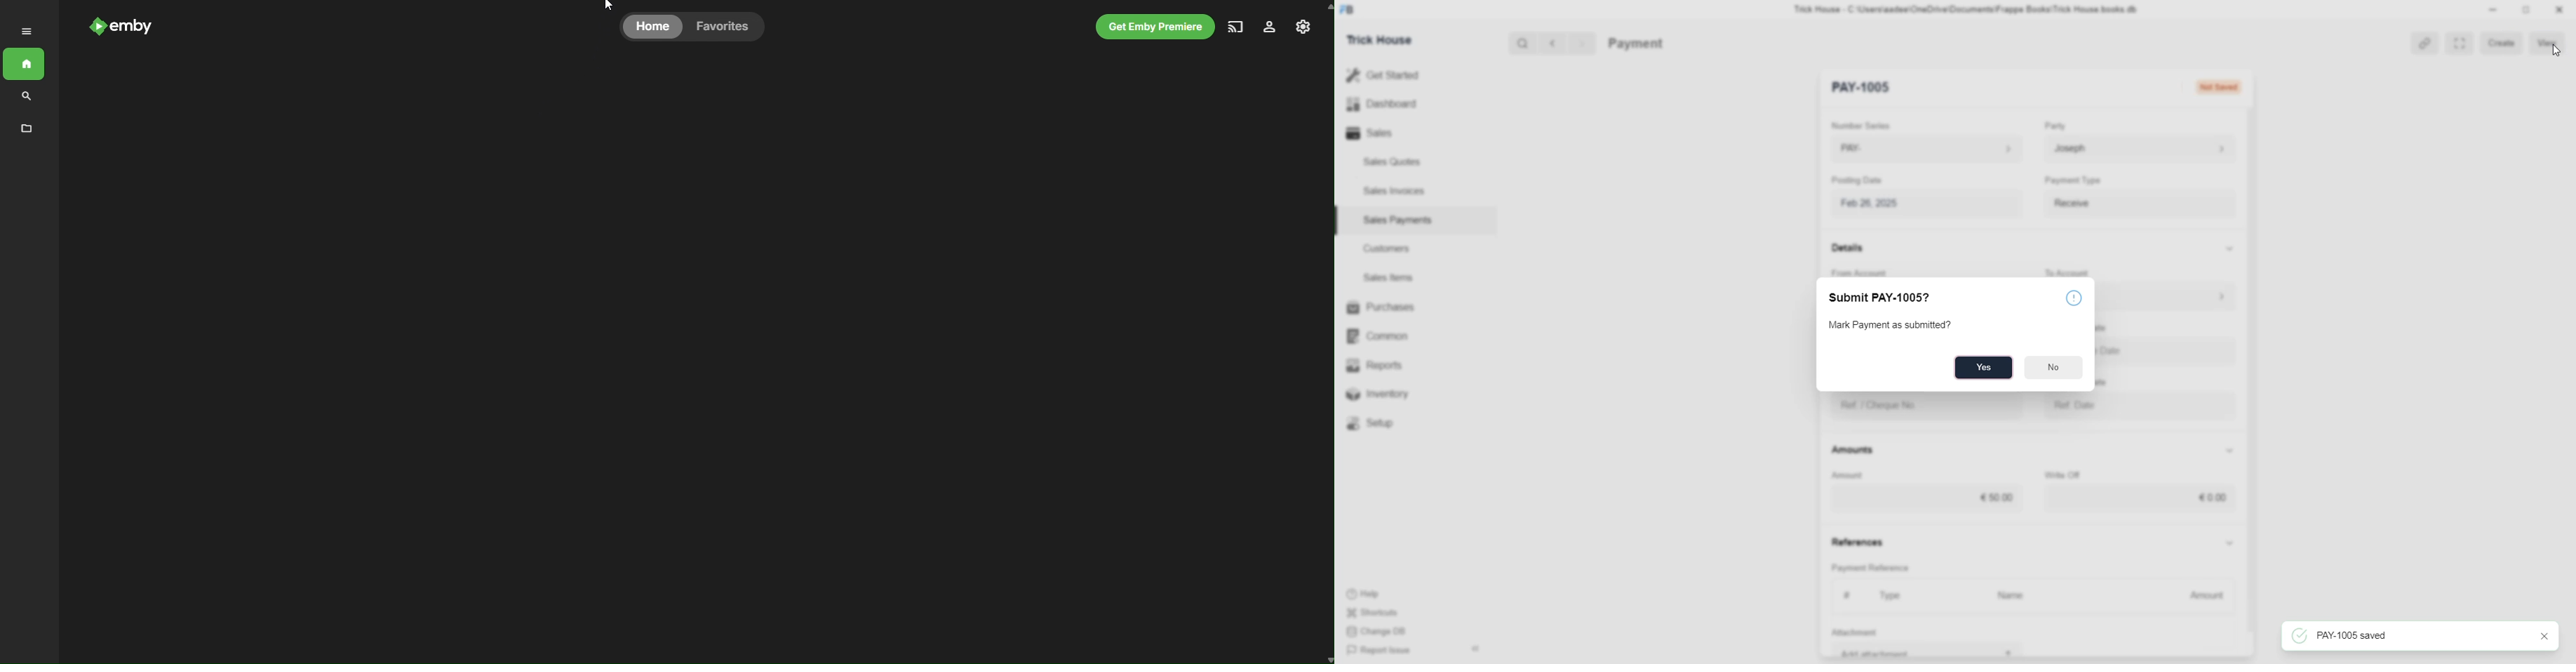  What do you see at coordinates (1149, 27) in the screenshot?
I see `Get Premium` at bounding box center [1149, 27].